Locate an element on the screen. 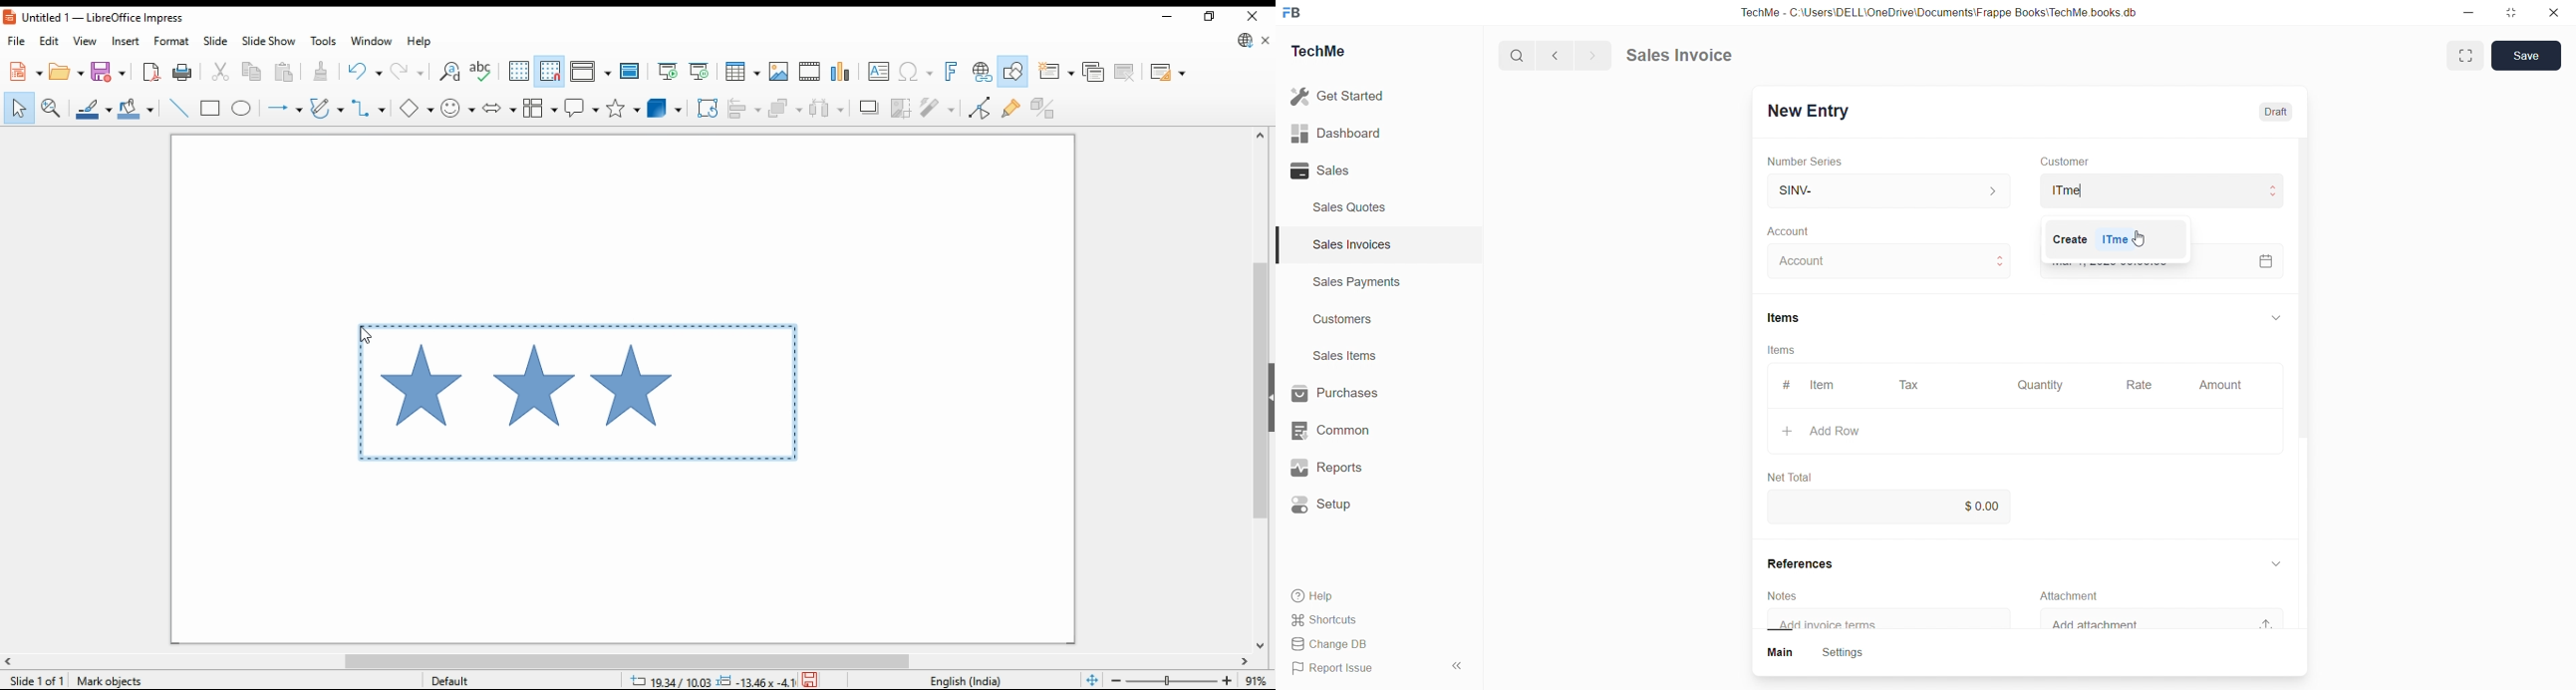 The image size is (2576, 700). shadows is located at coordinates (869, 108).